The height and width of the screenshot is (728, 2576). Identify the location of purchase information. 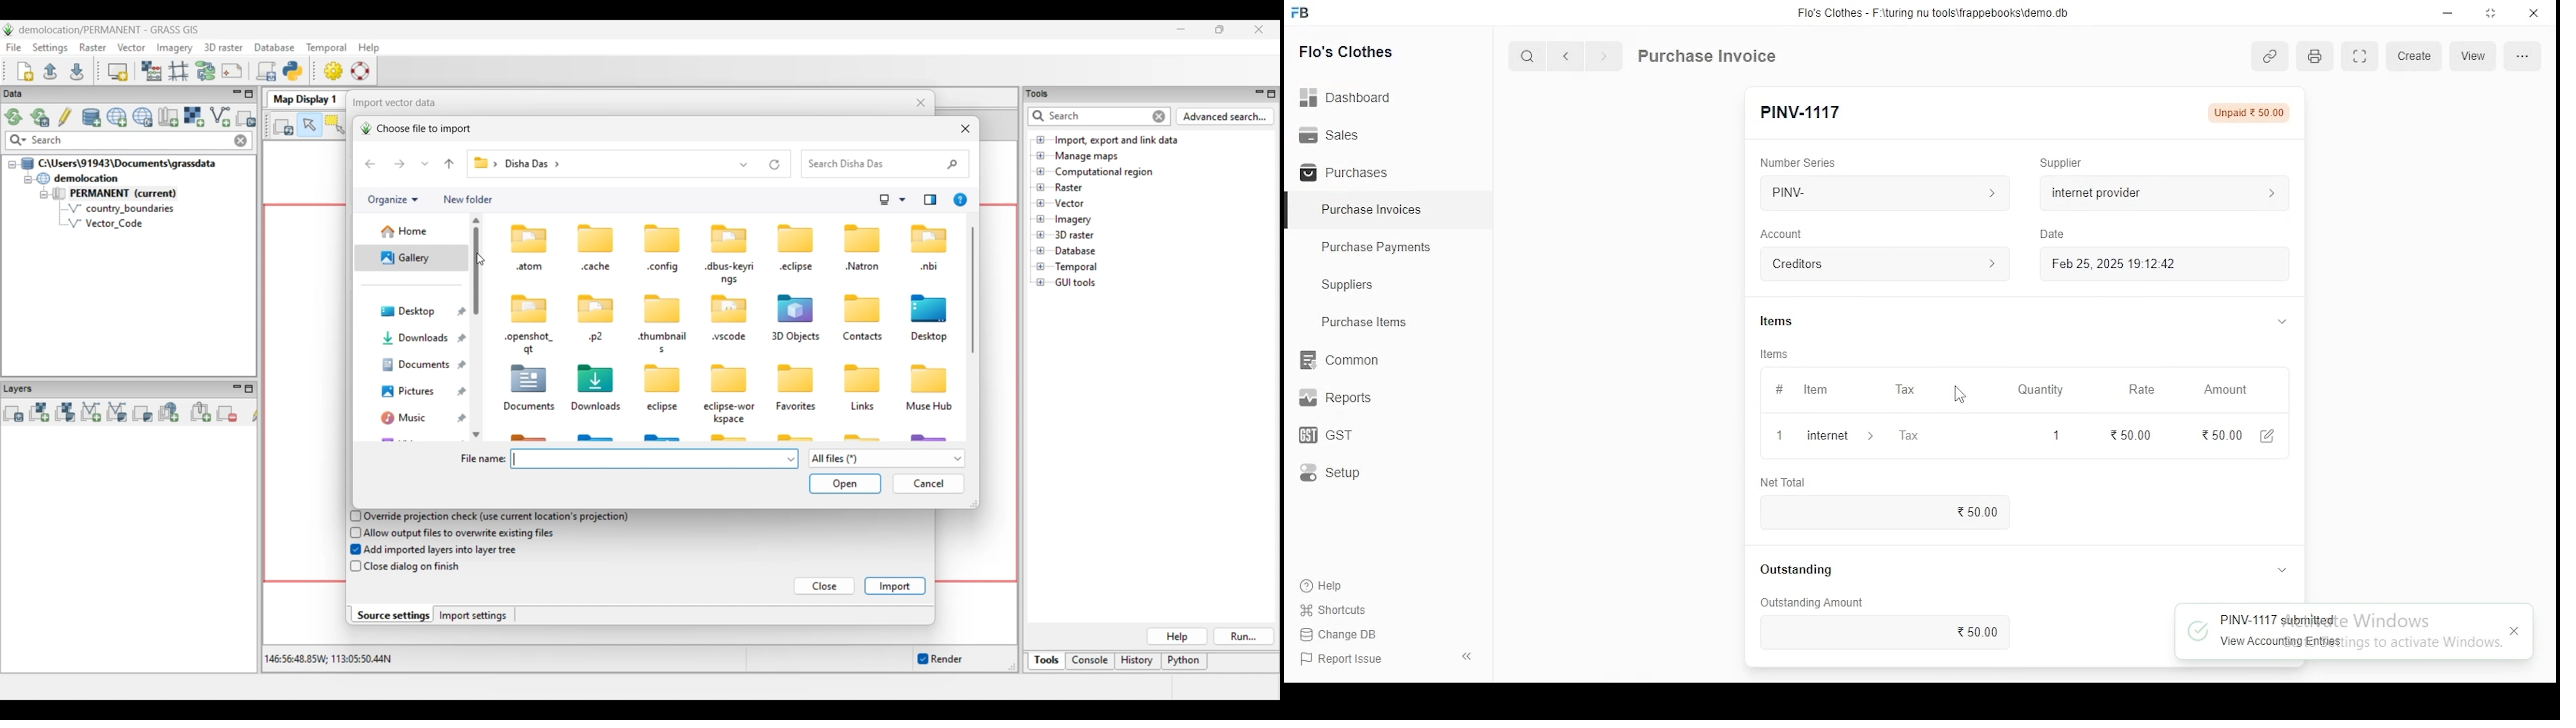
(1708, 57).